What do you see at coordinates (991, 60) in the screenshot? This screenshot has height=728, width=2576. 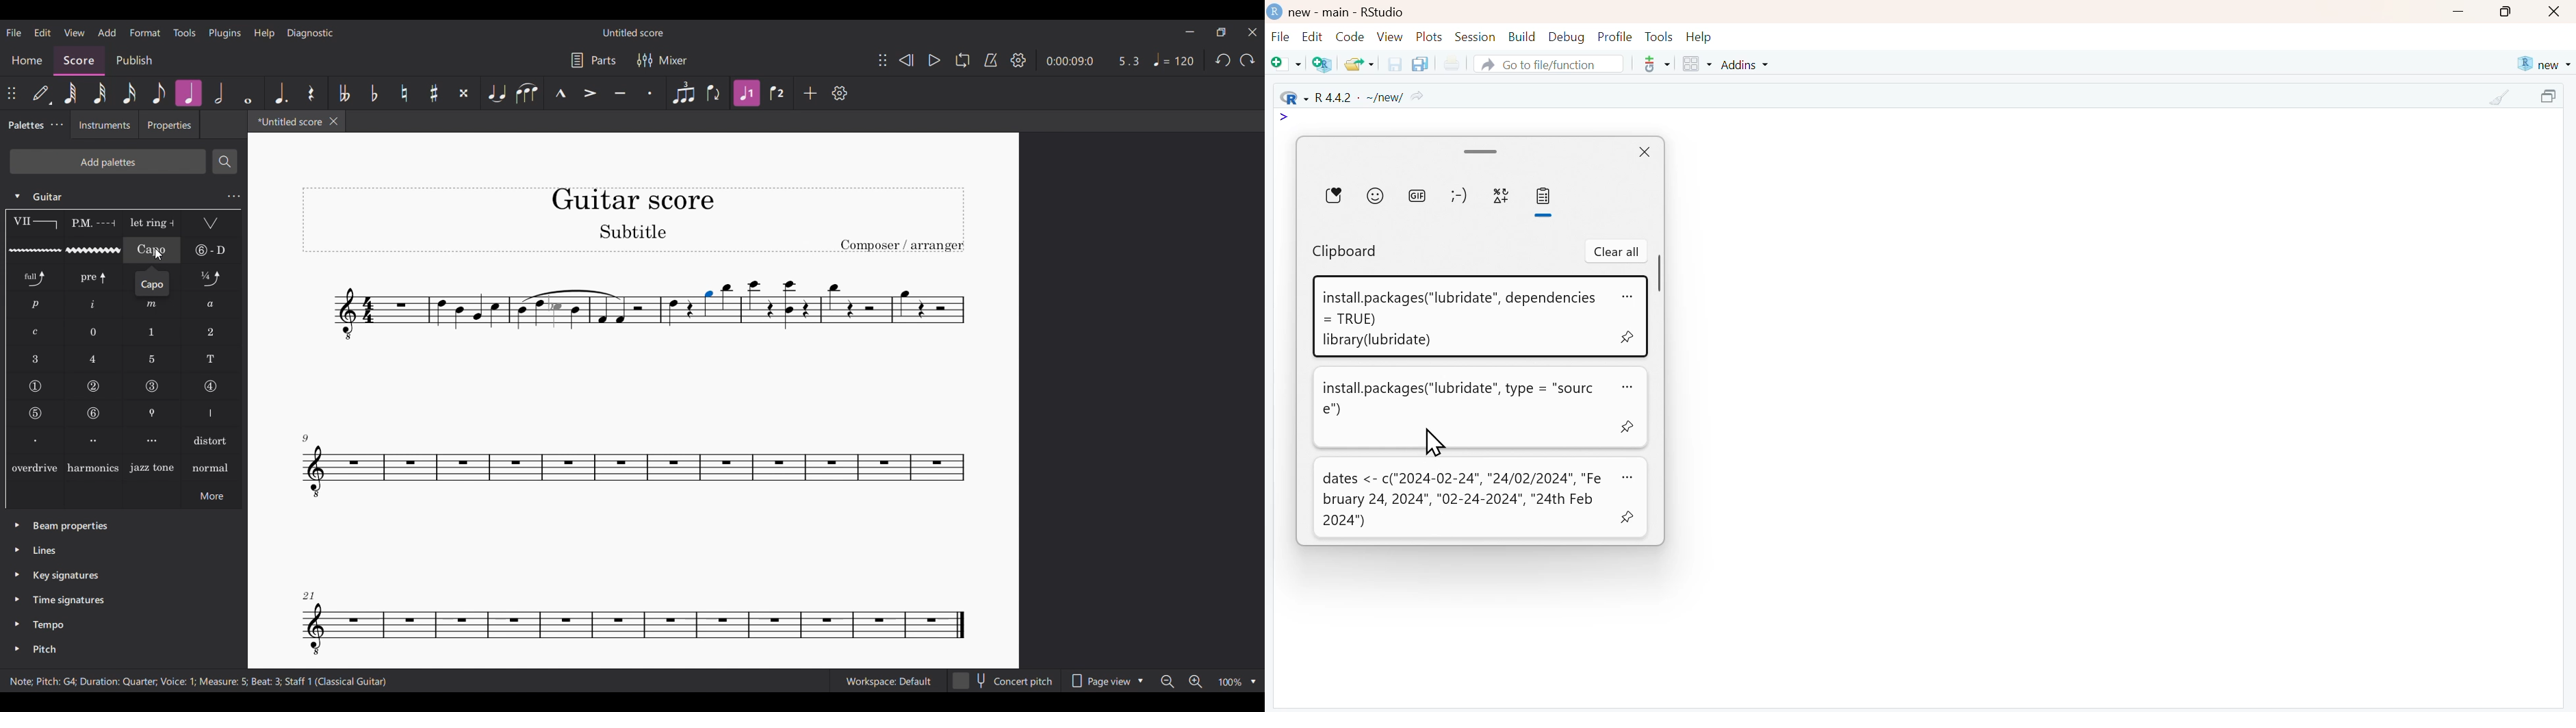 I see `Metronome` at bounding box center [991, 60].